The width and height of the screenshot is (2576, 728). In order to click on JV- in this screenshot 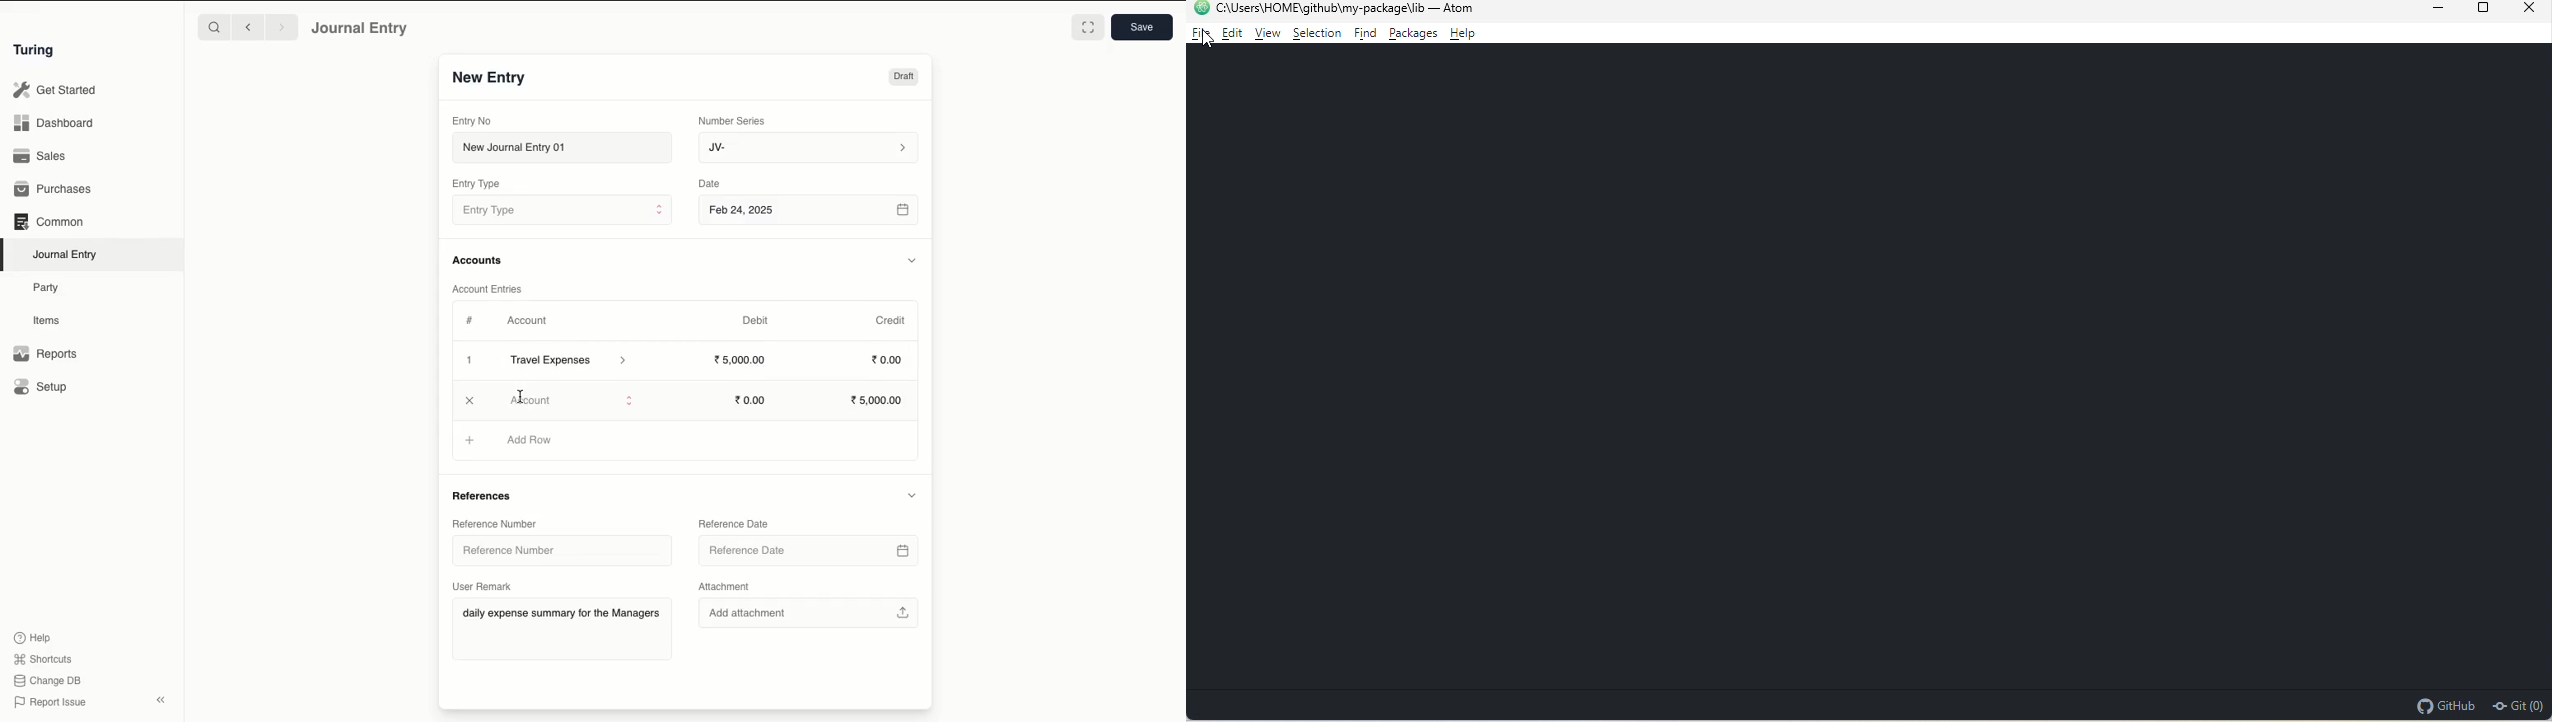, I will do `click(810, 148)`.